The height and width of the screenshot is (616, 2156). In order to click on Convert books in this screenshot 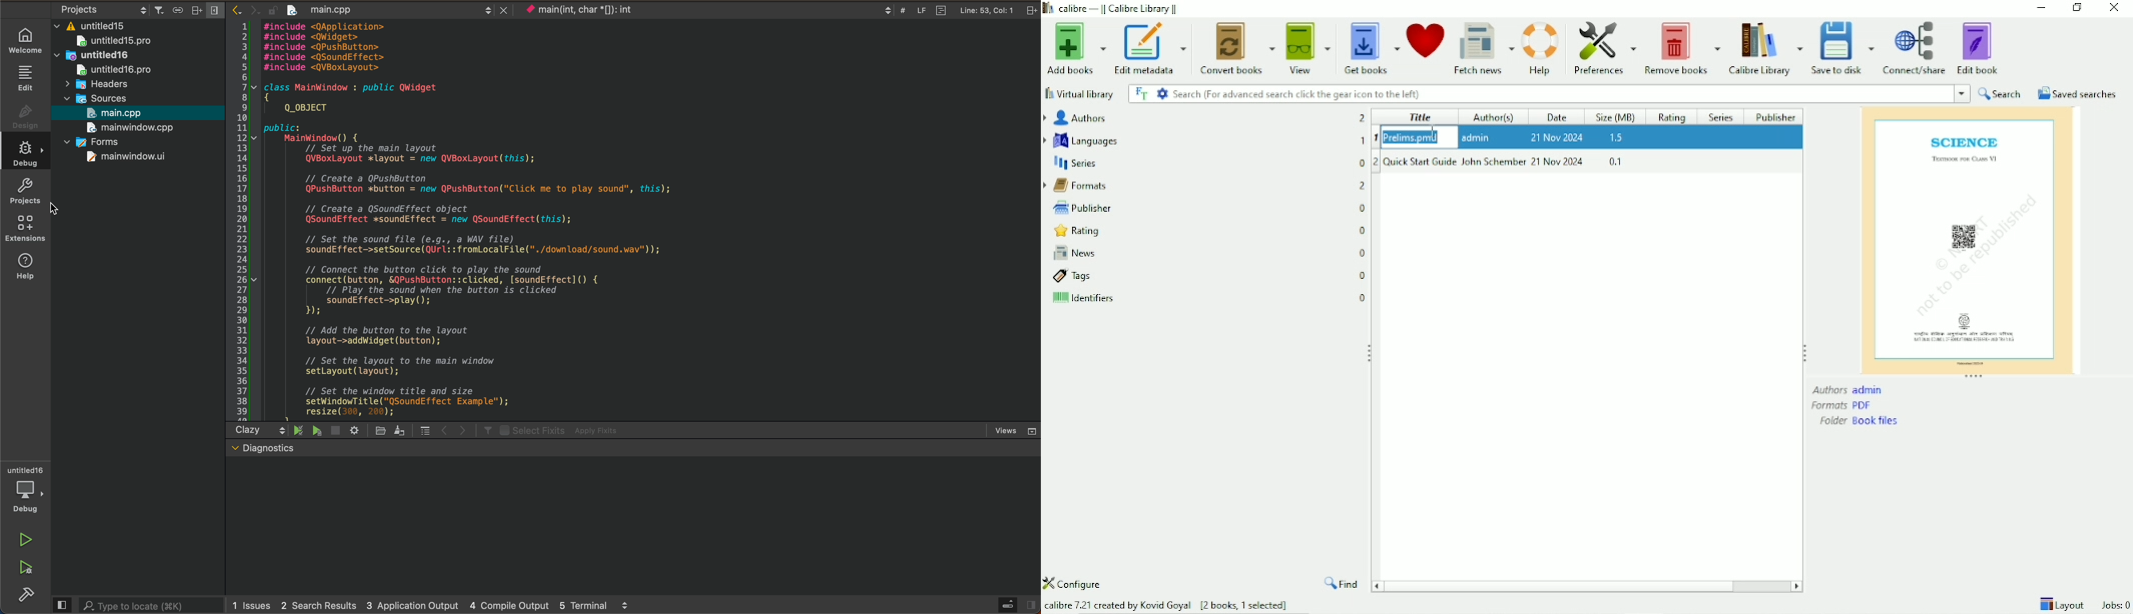, I will do `click(1239, 48)`.